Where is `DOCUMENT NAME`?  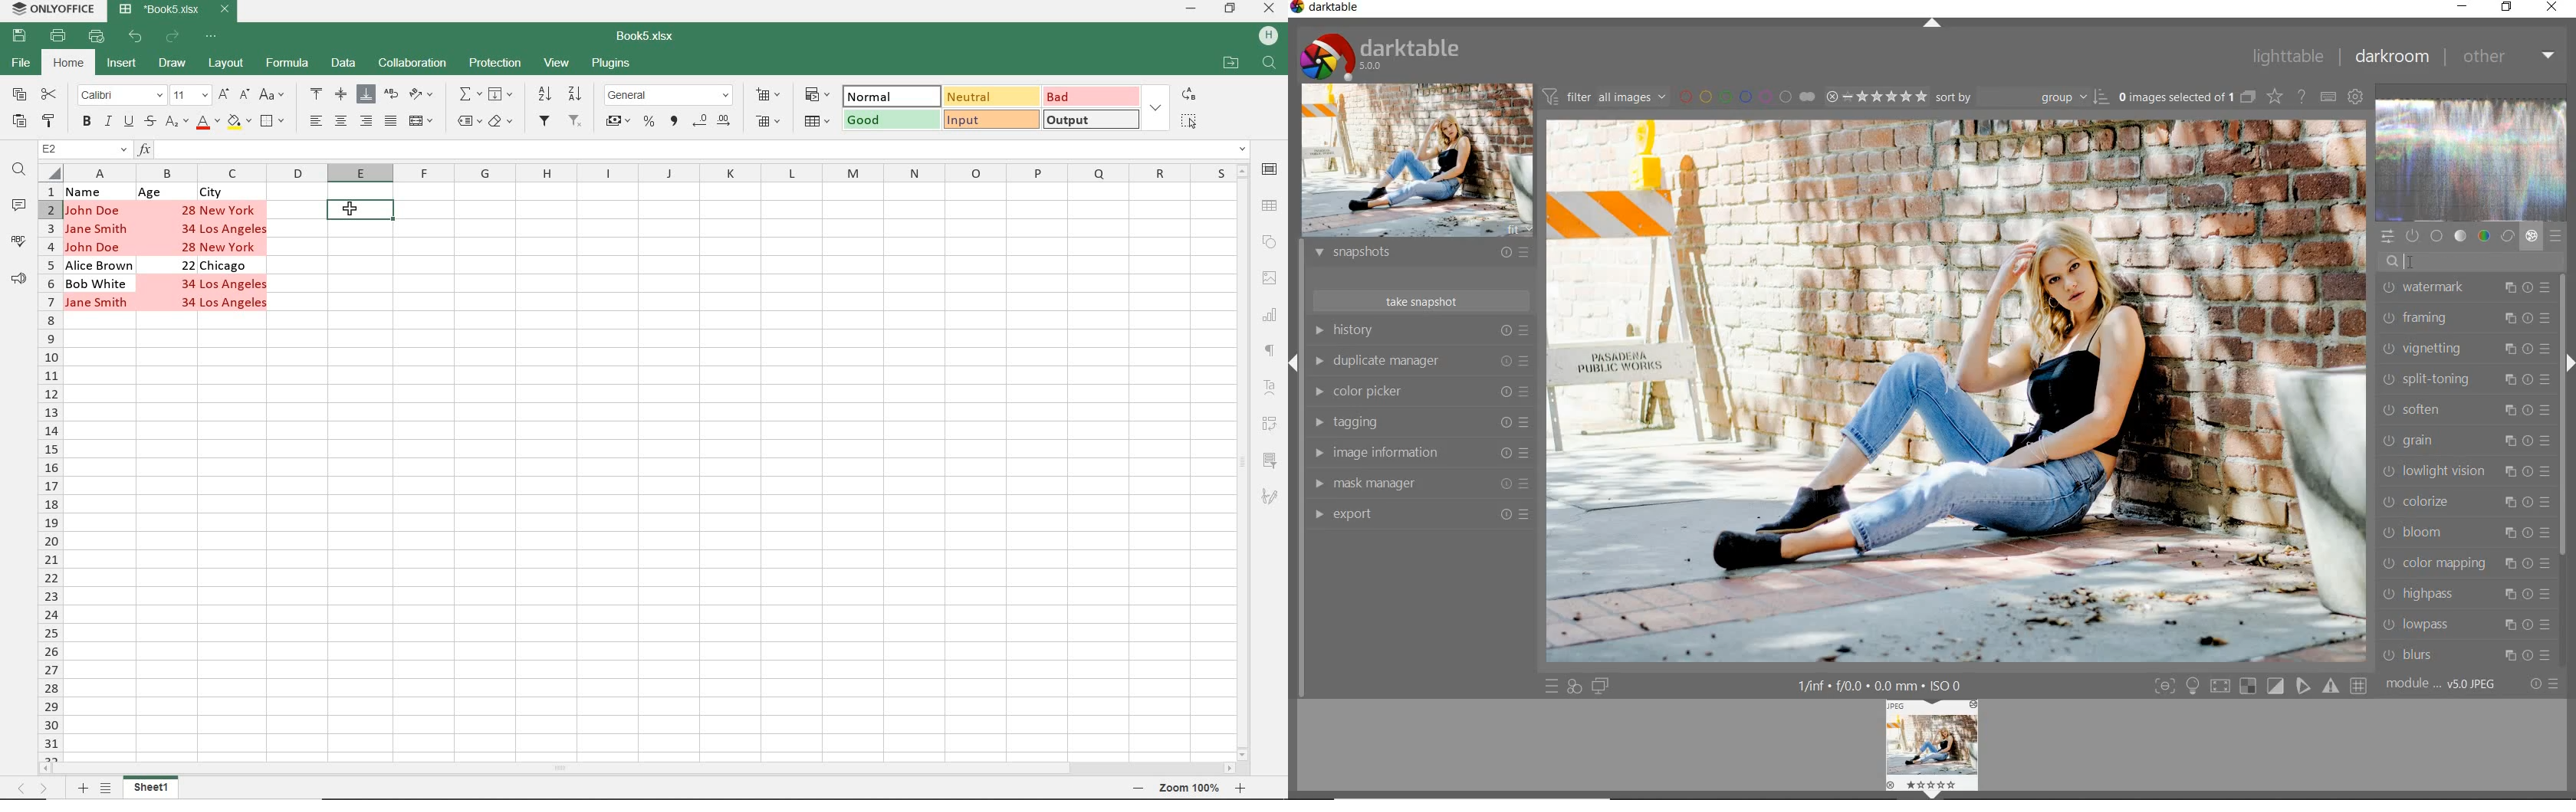 DOCUMENT NAME is located at coordinates (646, 33).